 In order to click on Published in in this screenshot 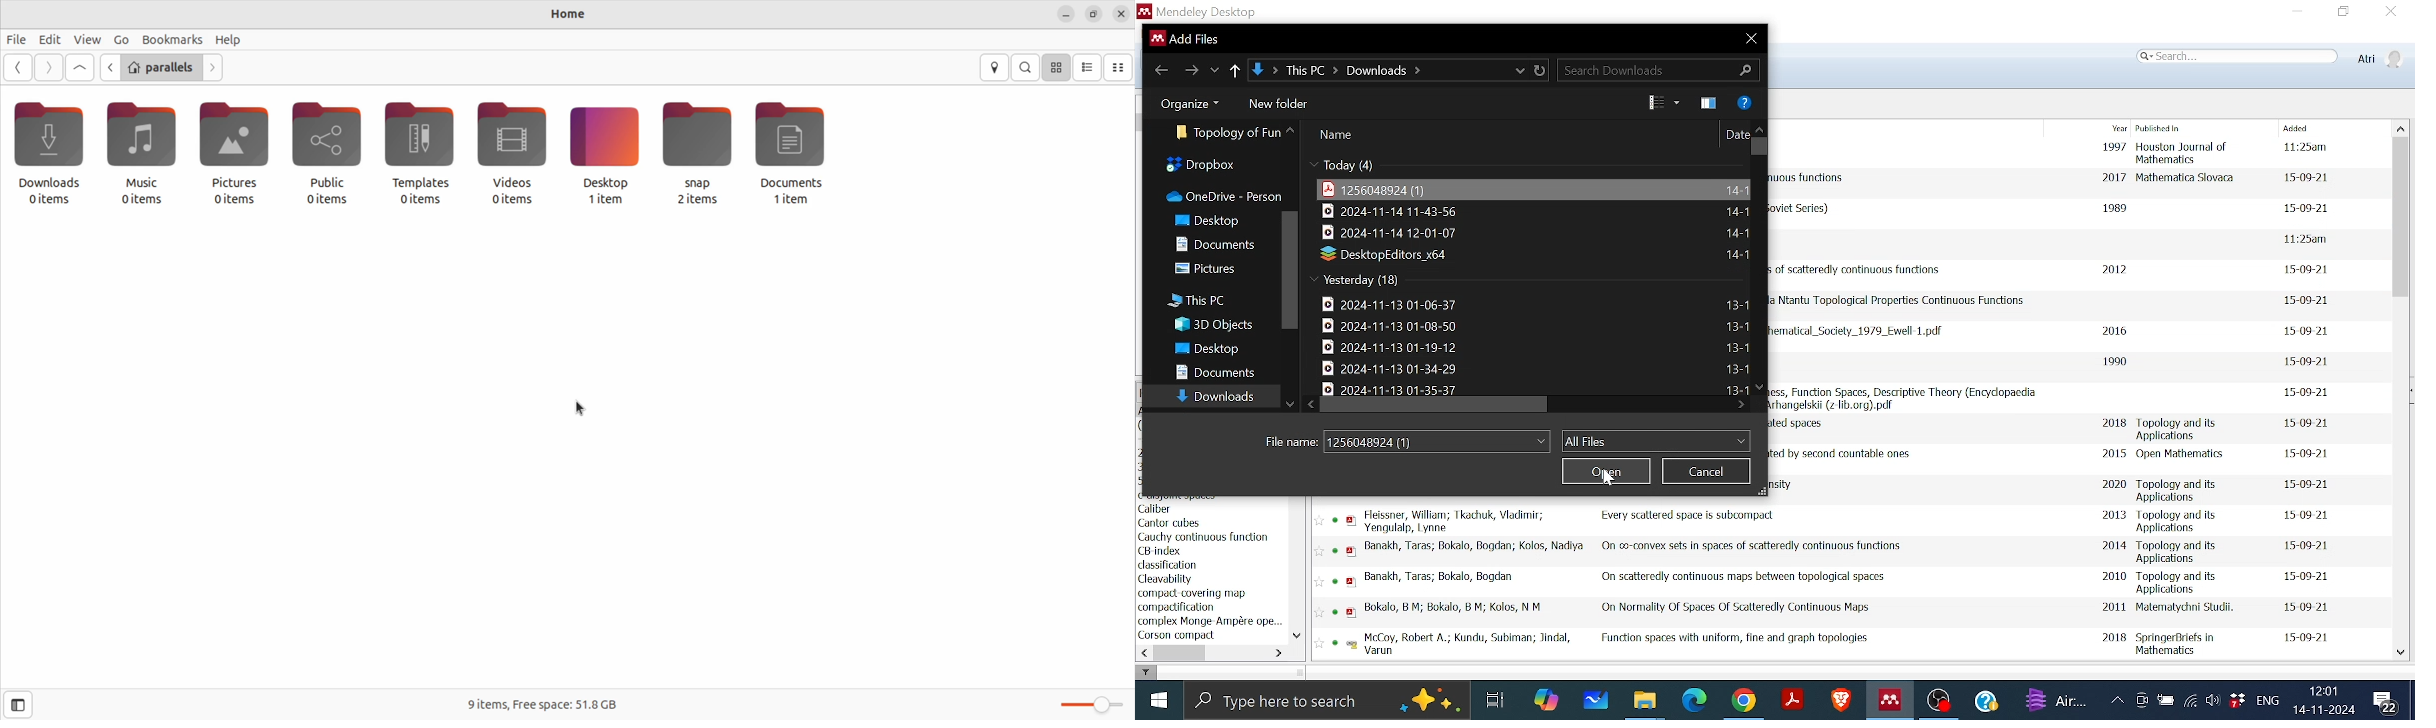, I will do `click(2179, 153)`.